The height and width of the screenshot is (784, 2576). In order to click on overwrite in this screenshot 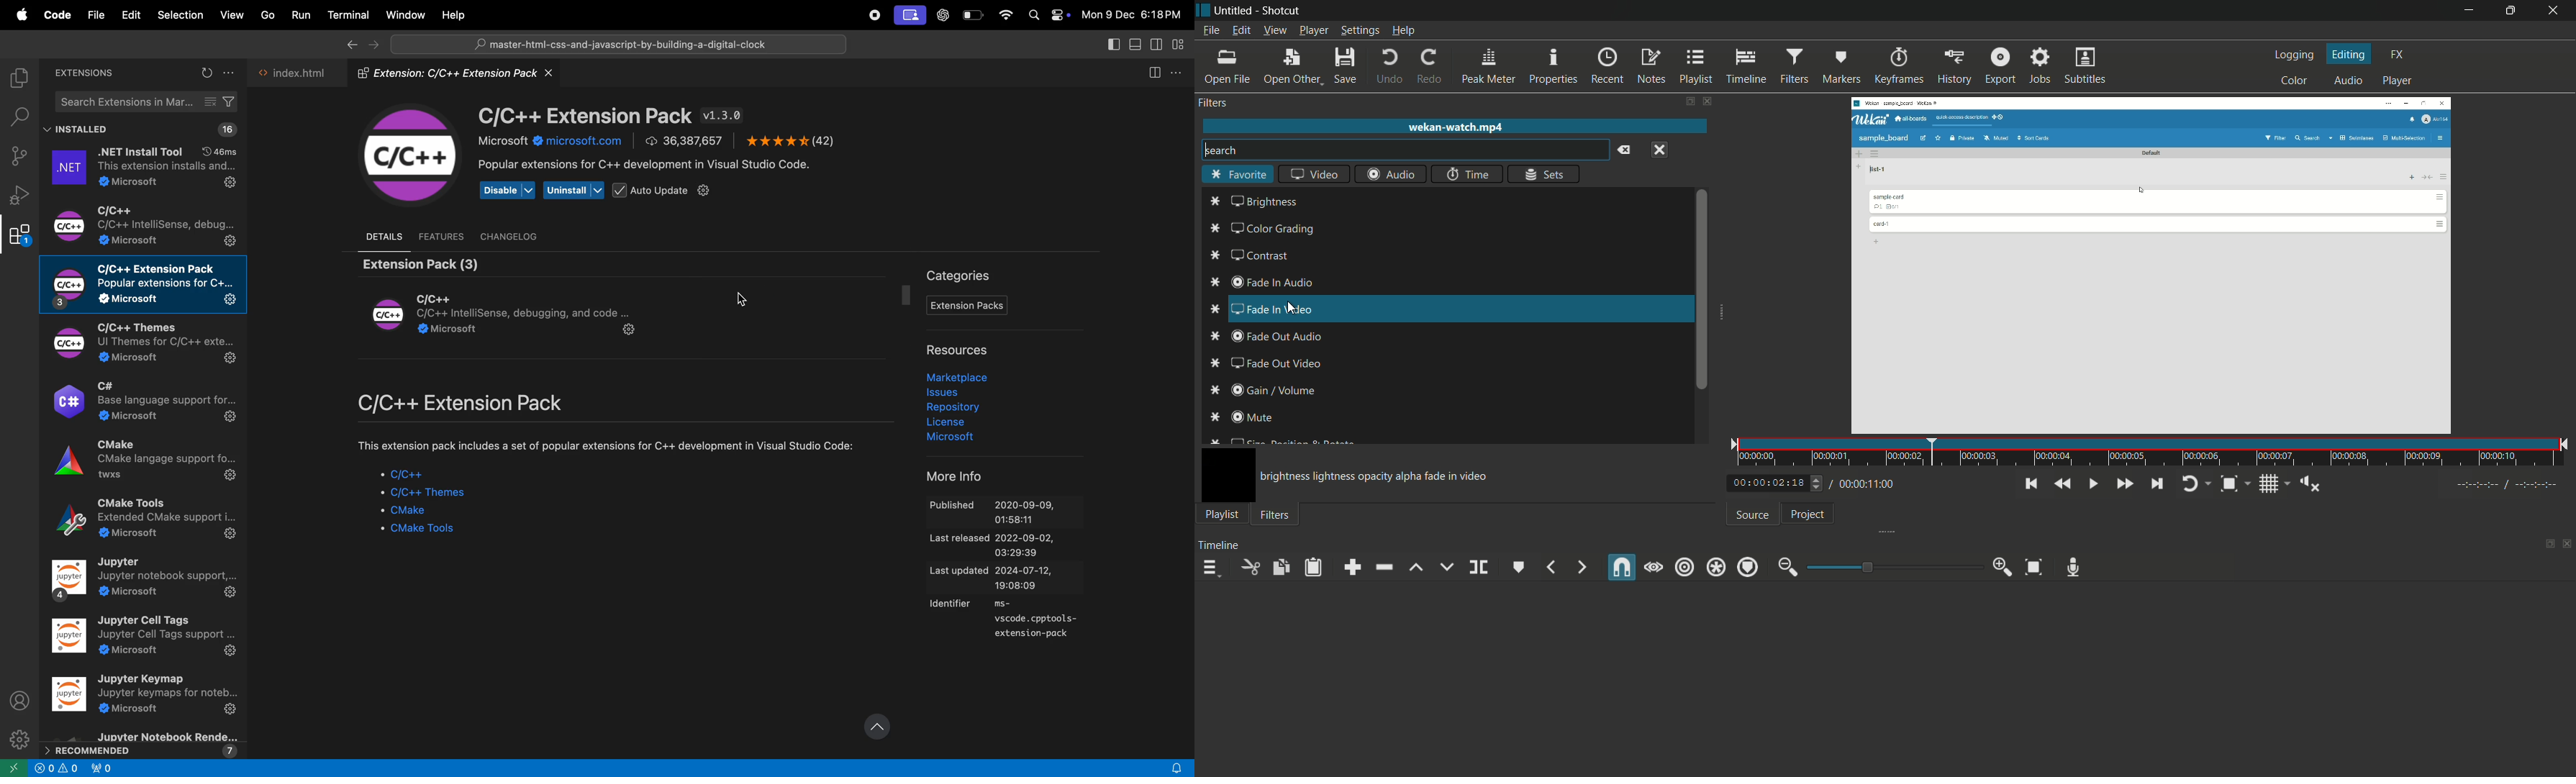, I will do `click(1446, 566)`.